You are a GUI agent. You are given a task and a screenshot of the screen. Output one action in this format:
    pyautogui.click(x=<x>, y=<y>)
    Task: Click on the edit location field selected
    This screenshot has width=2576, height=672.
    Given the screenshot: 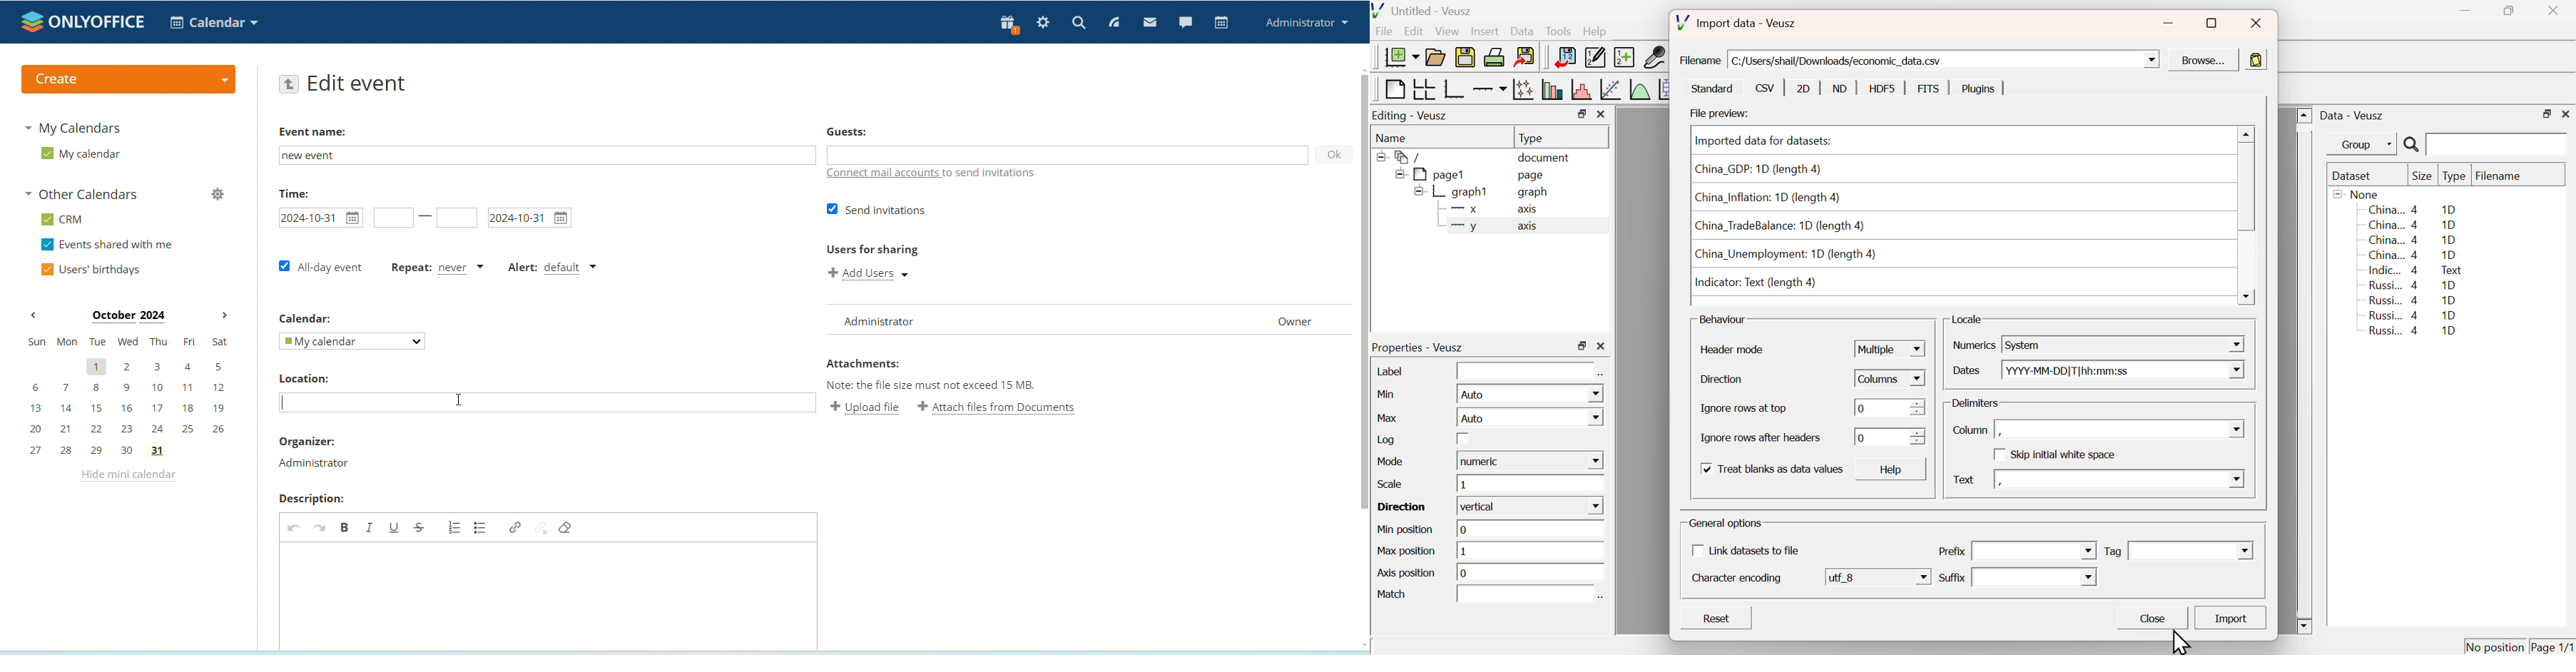 What is the action you would take?
    pyautogui.click(x=549, y=402)
    